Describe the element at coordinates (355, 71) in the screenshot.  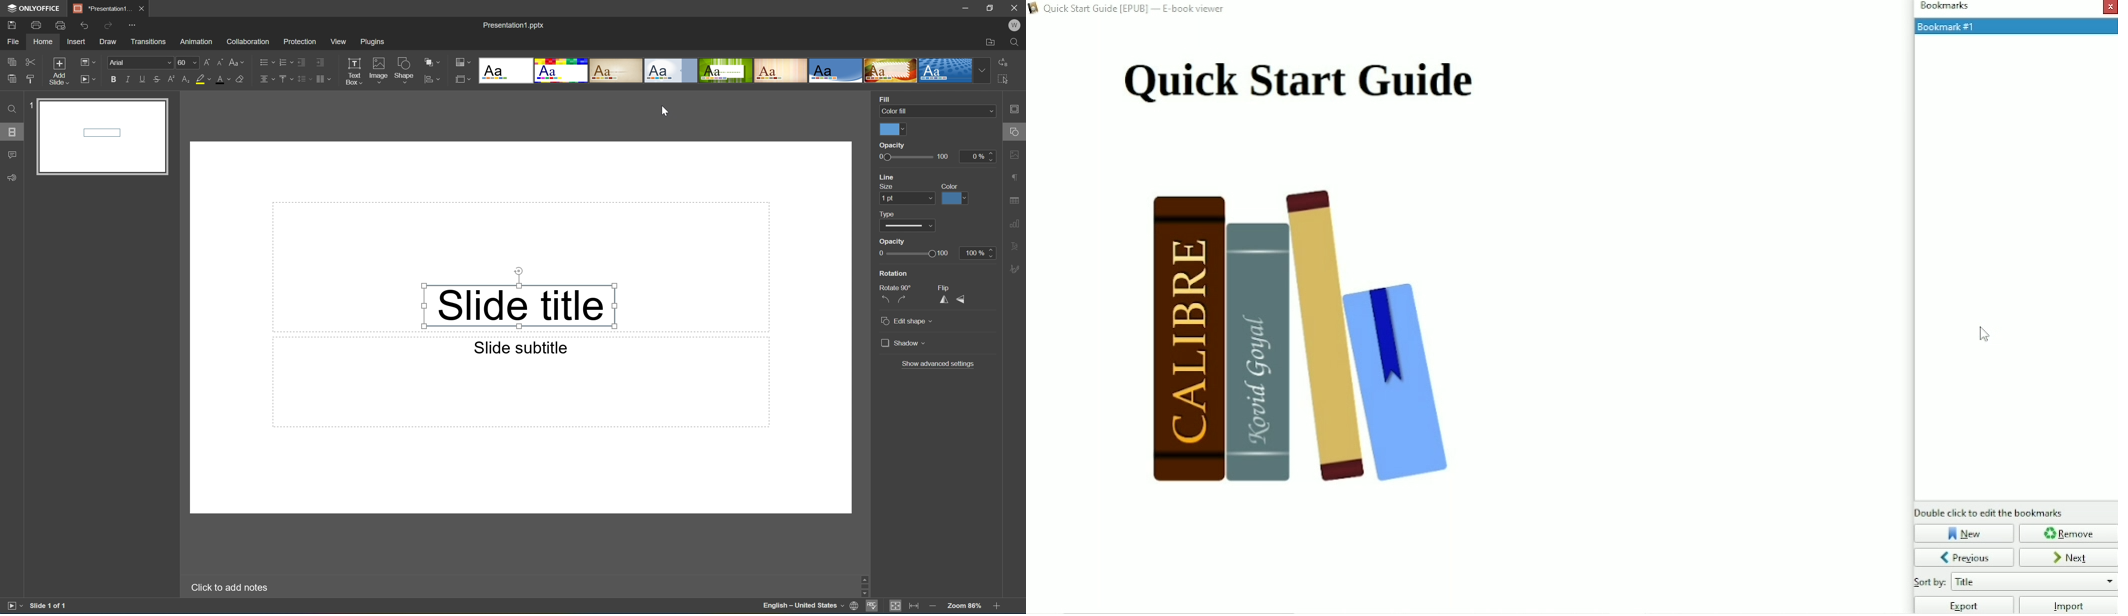
I see `Text box` at that location.